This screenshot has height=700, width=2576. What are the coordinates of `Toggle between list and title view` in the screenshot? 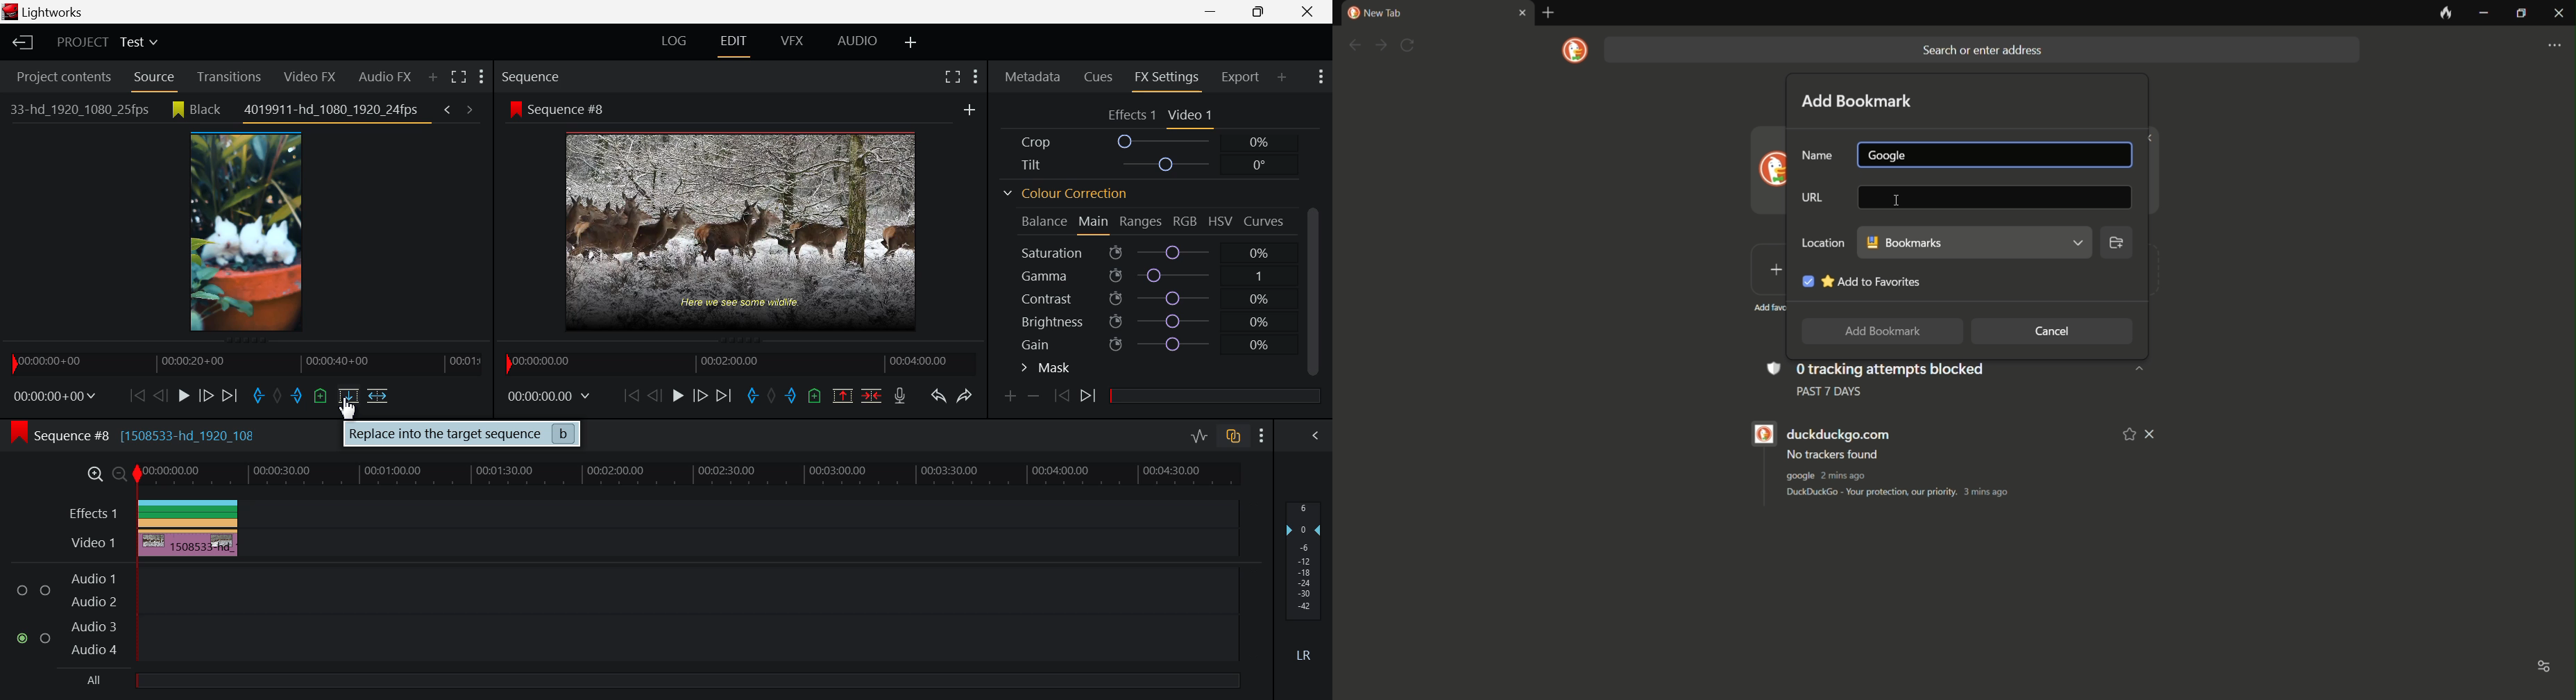 It's located at (459, 76).